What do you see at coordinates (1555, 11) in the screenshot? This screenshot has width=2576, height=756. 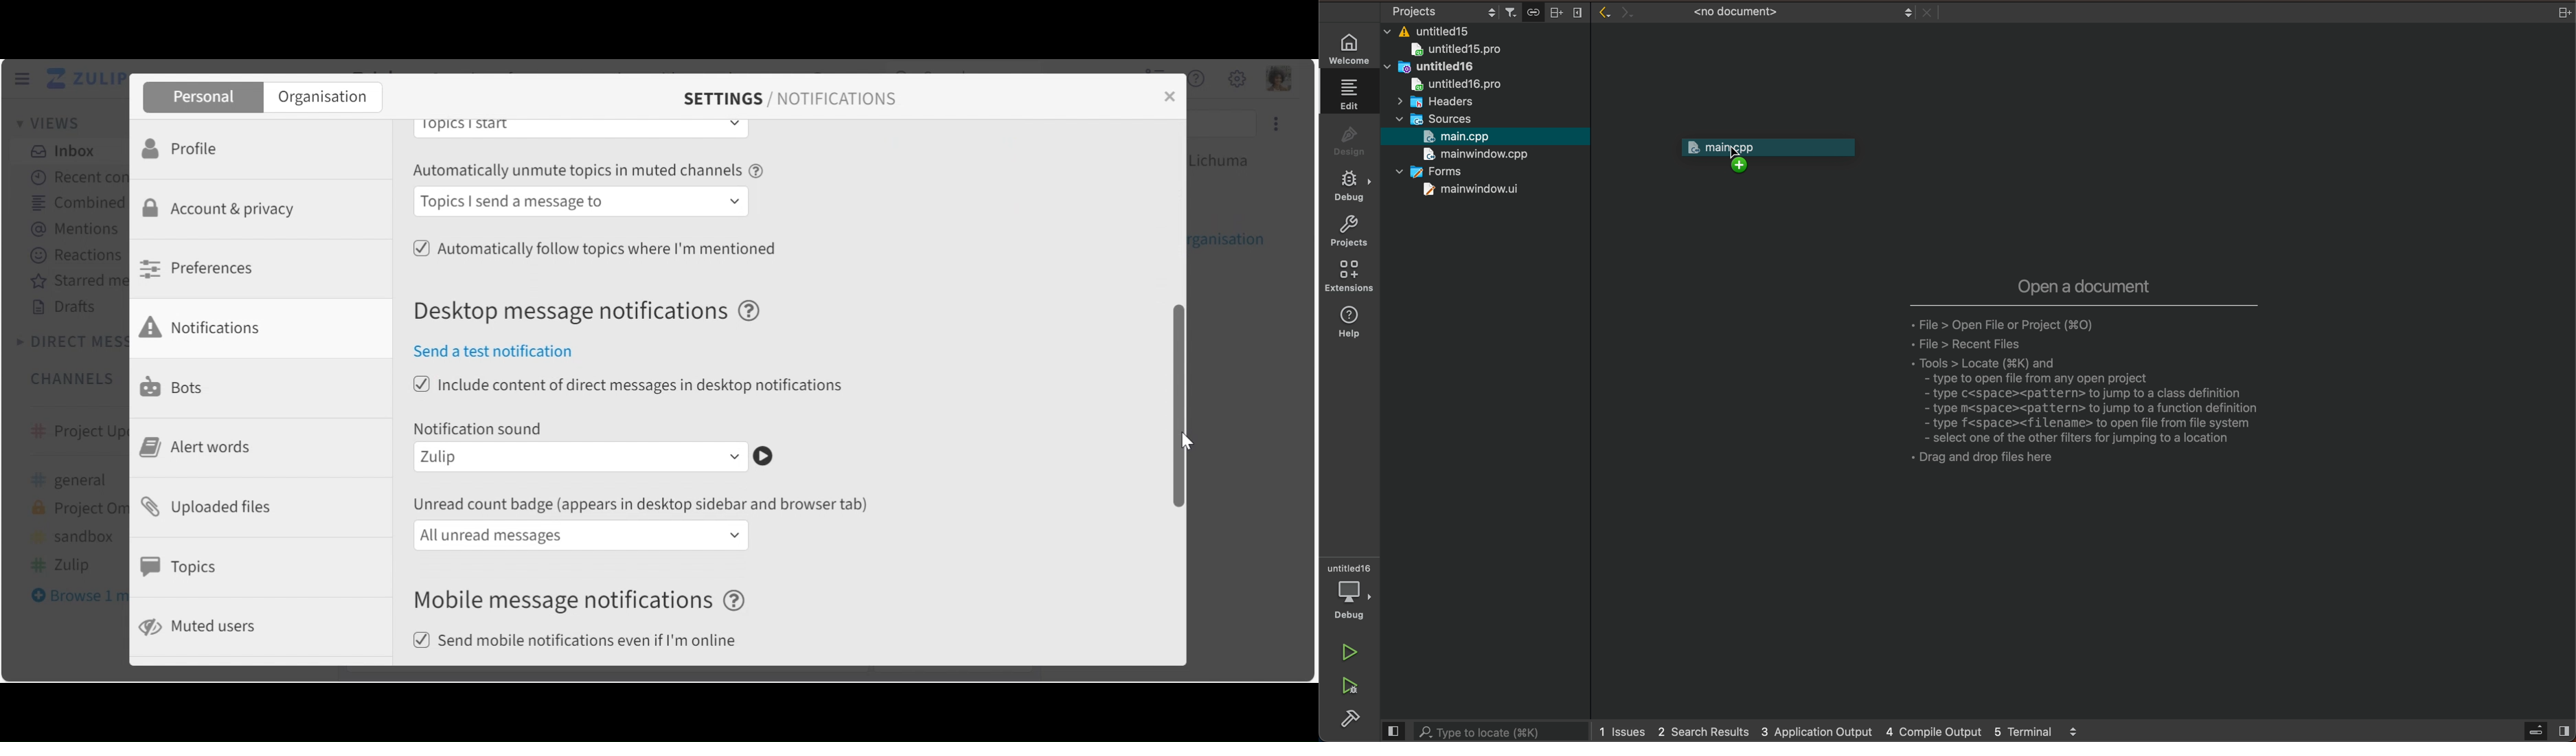 I see `split` at bounding box center [1555, 11].